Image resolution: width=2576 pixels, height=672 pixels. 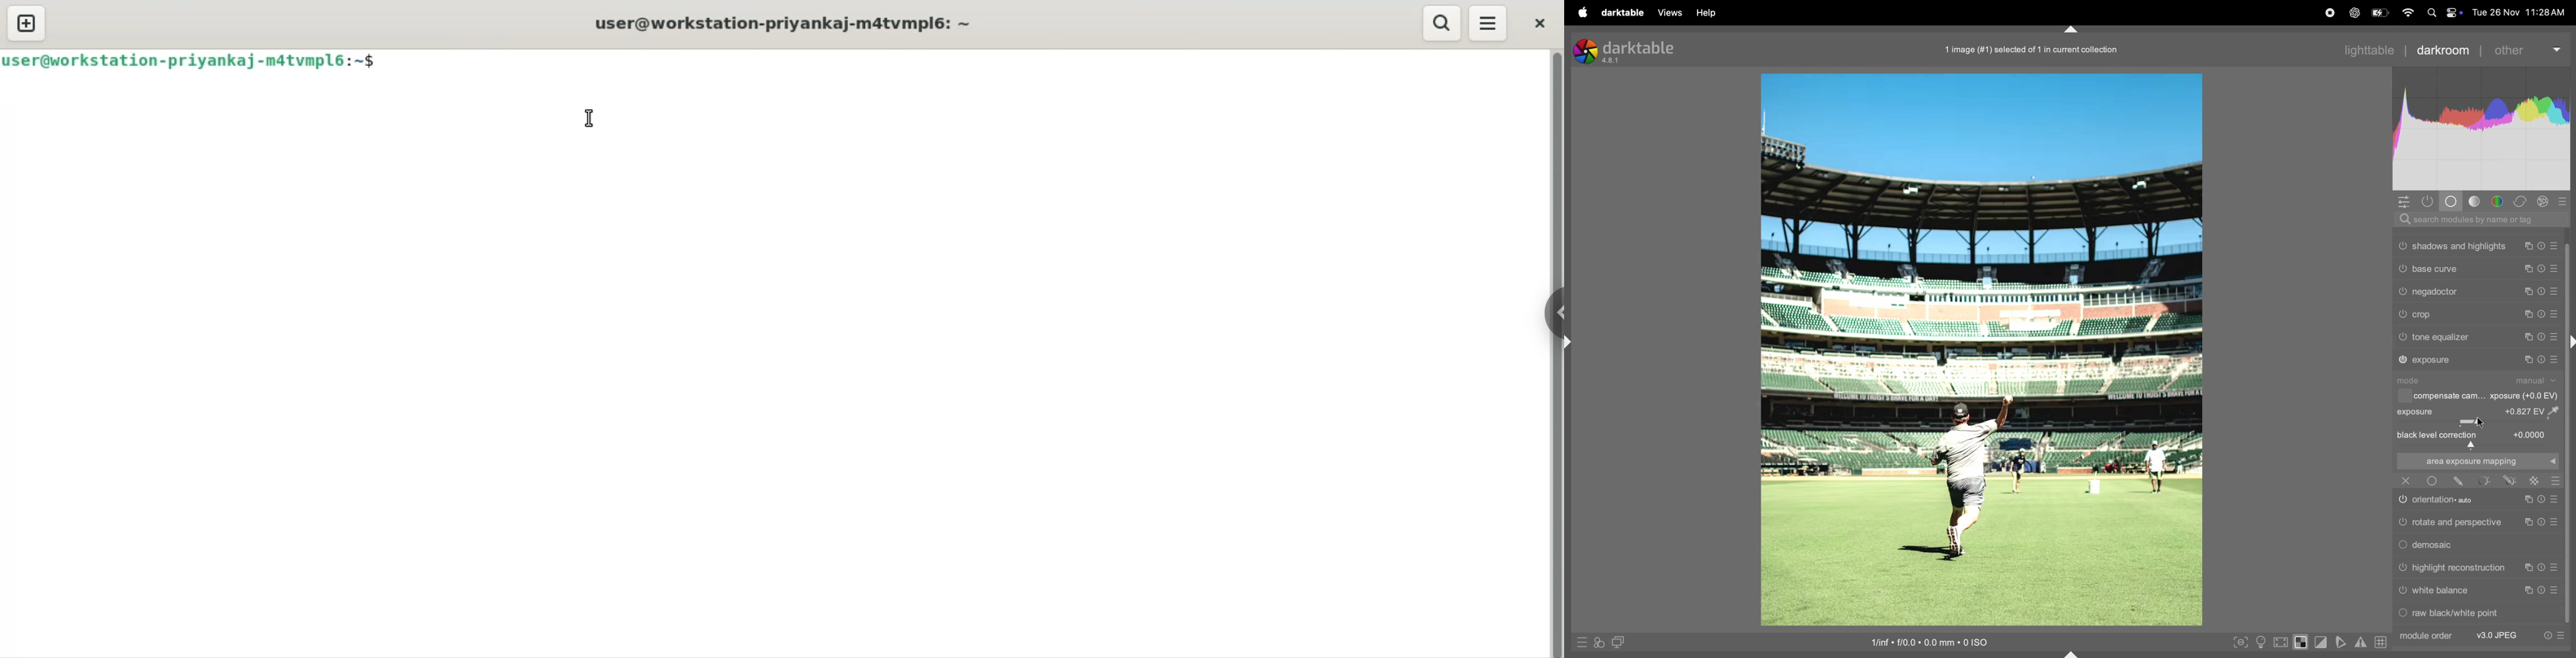 I want to click on copy, so click(x=2526, y=360).